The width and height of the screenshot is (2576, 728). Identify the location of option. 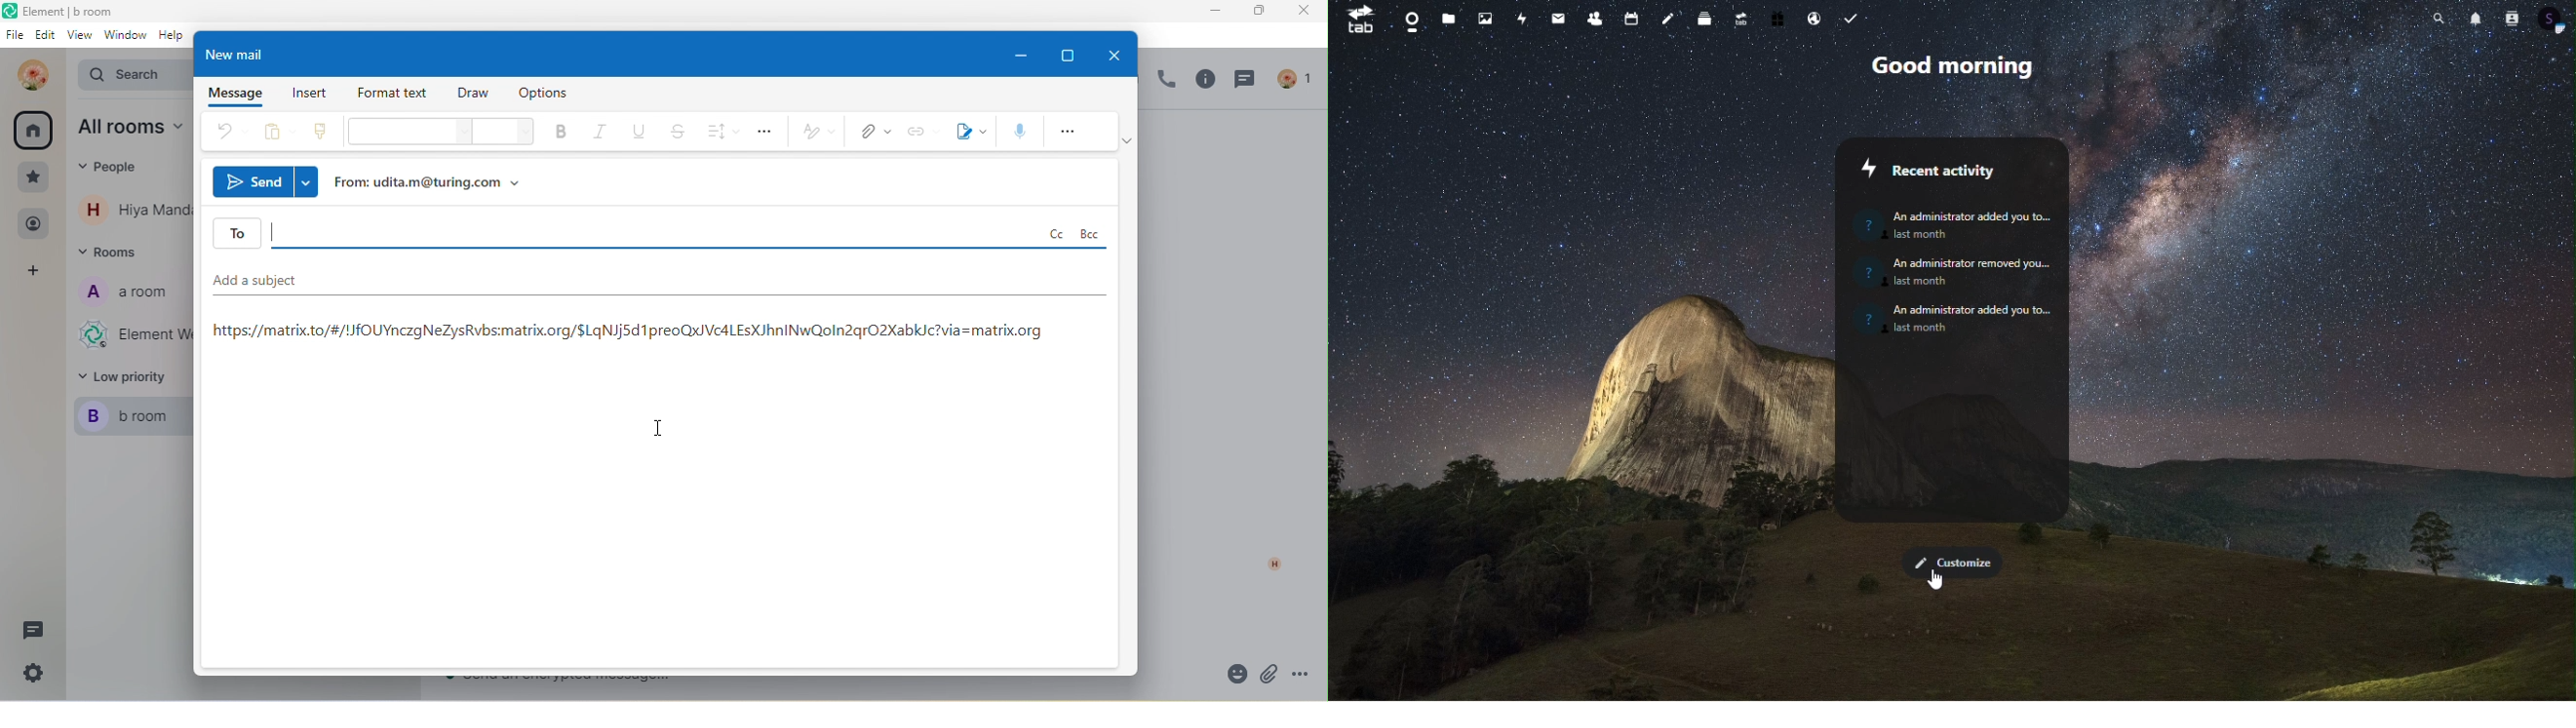
(548, 93).